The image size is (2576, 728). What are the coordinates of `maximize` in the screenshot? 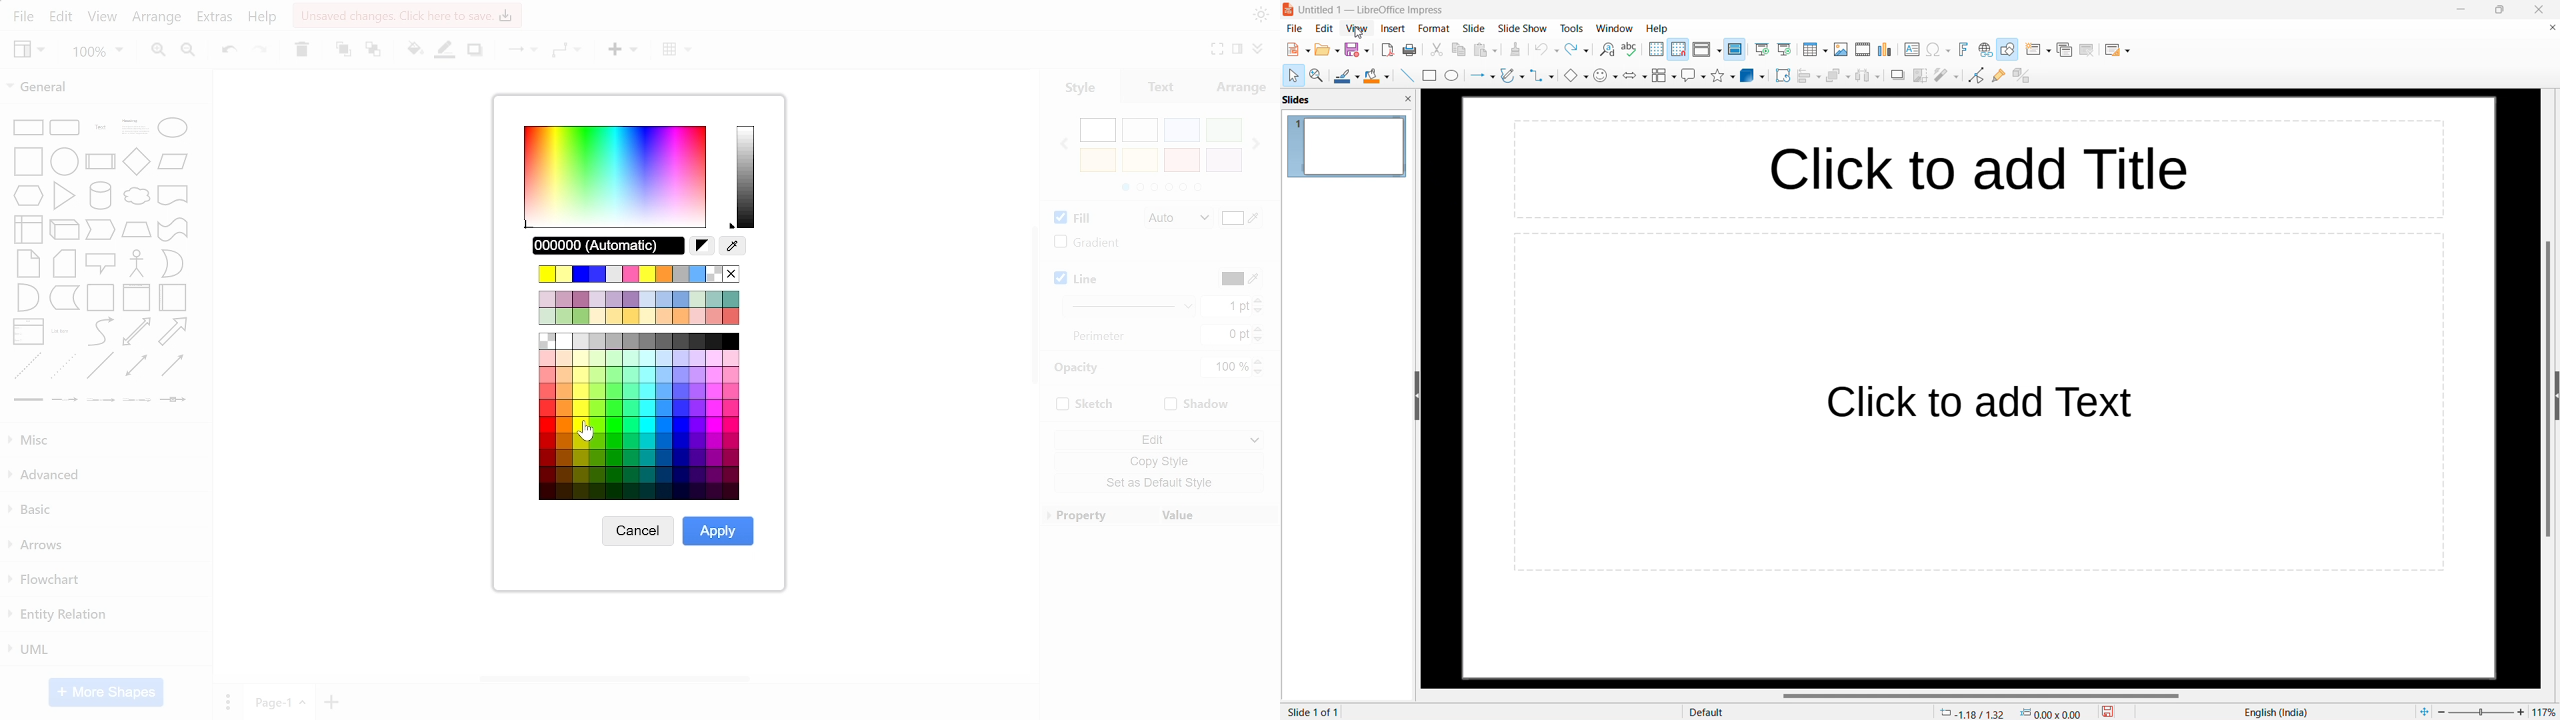 It's located at (2499, 9).